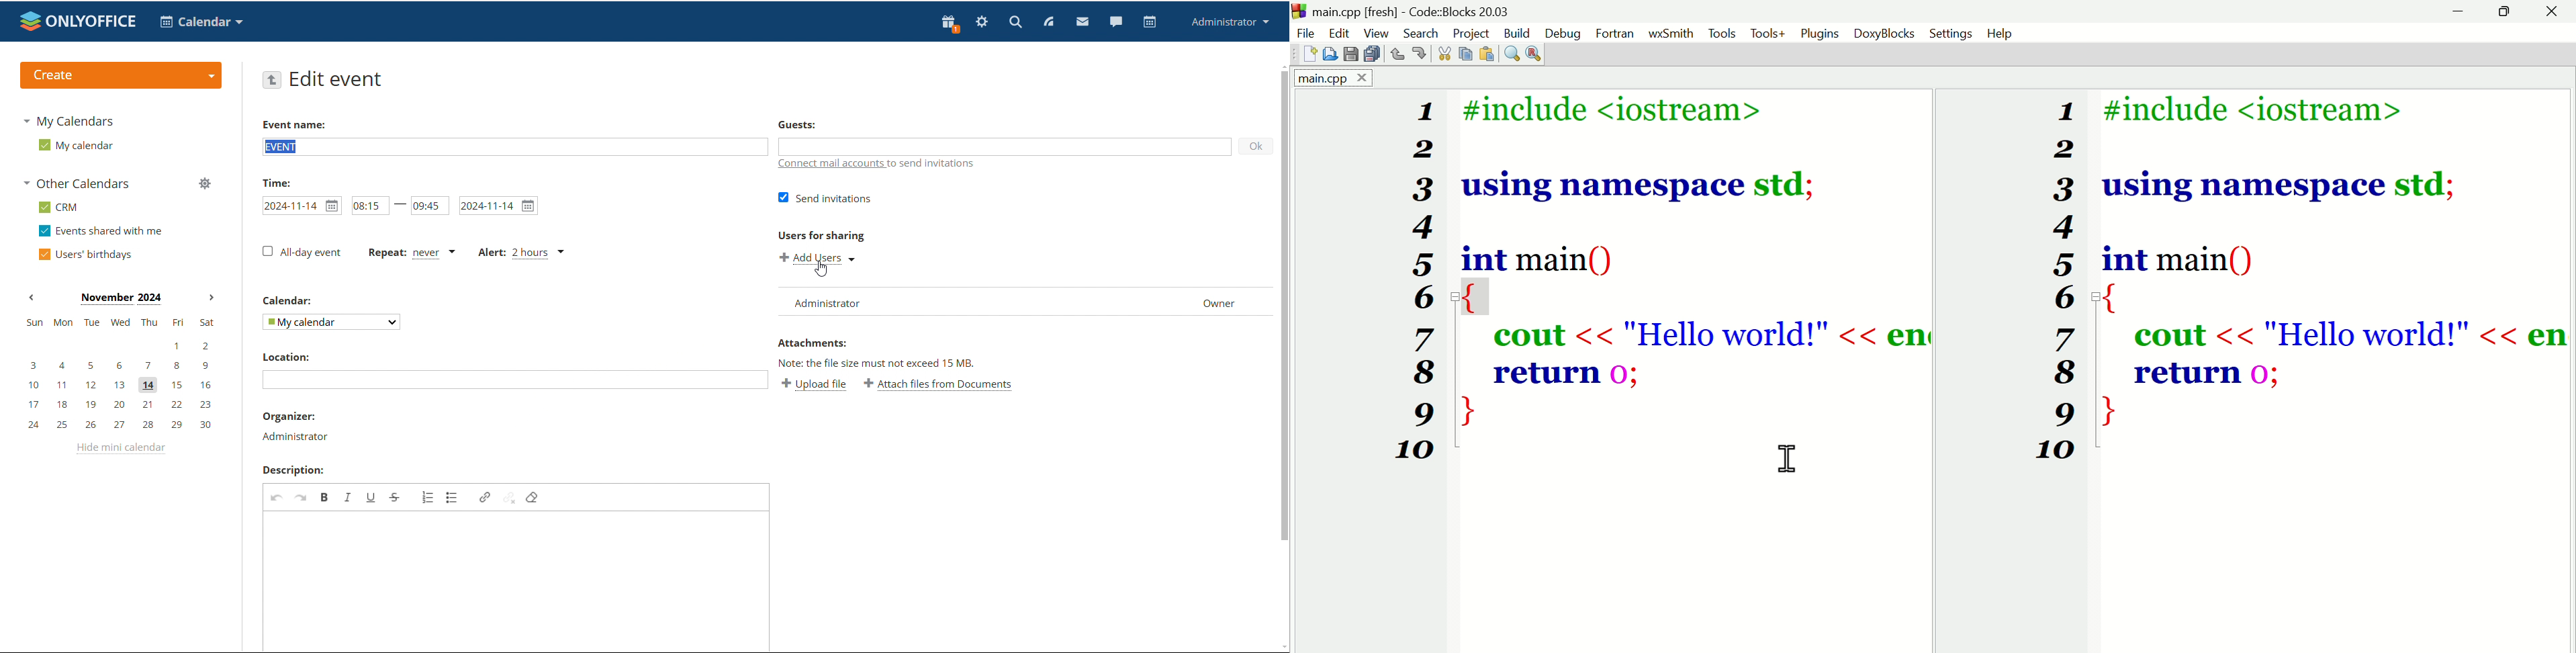 The width and height of the screenshot is (2576, 672). I want to click on Main.Cpp, so click(1329, 79).